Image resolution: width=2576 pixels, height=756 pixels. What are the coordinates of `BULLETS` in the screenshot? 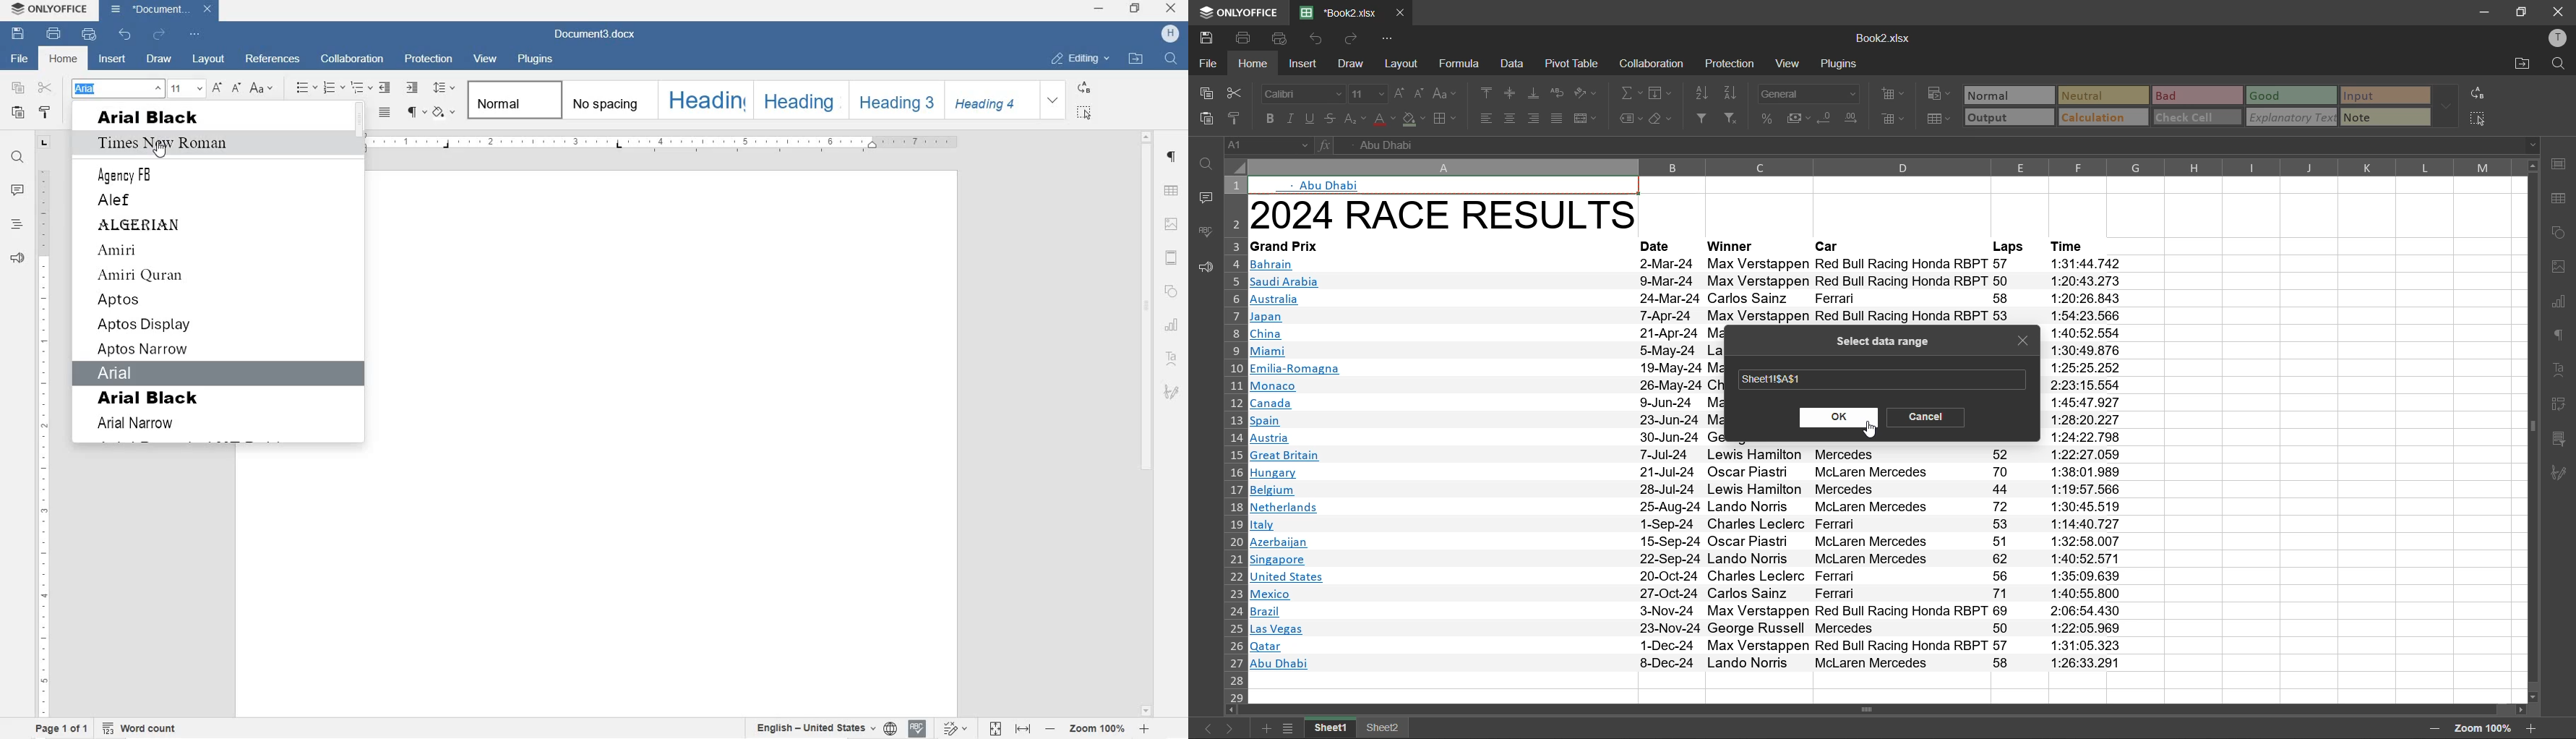 It's located at (306, 88).